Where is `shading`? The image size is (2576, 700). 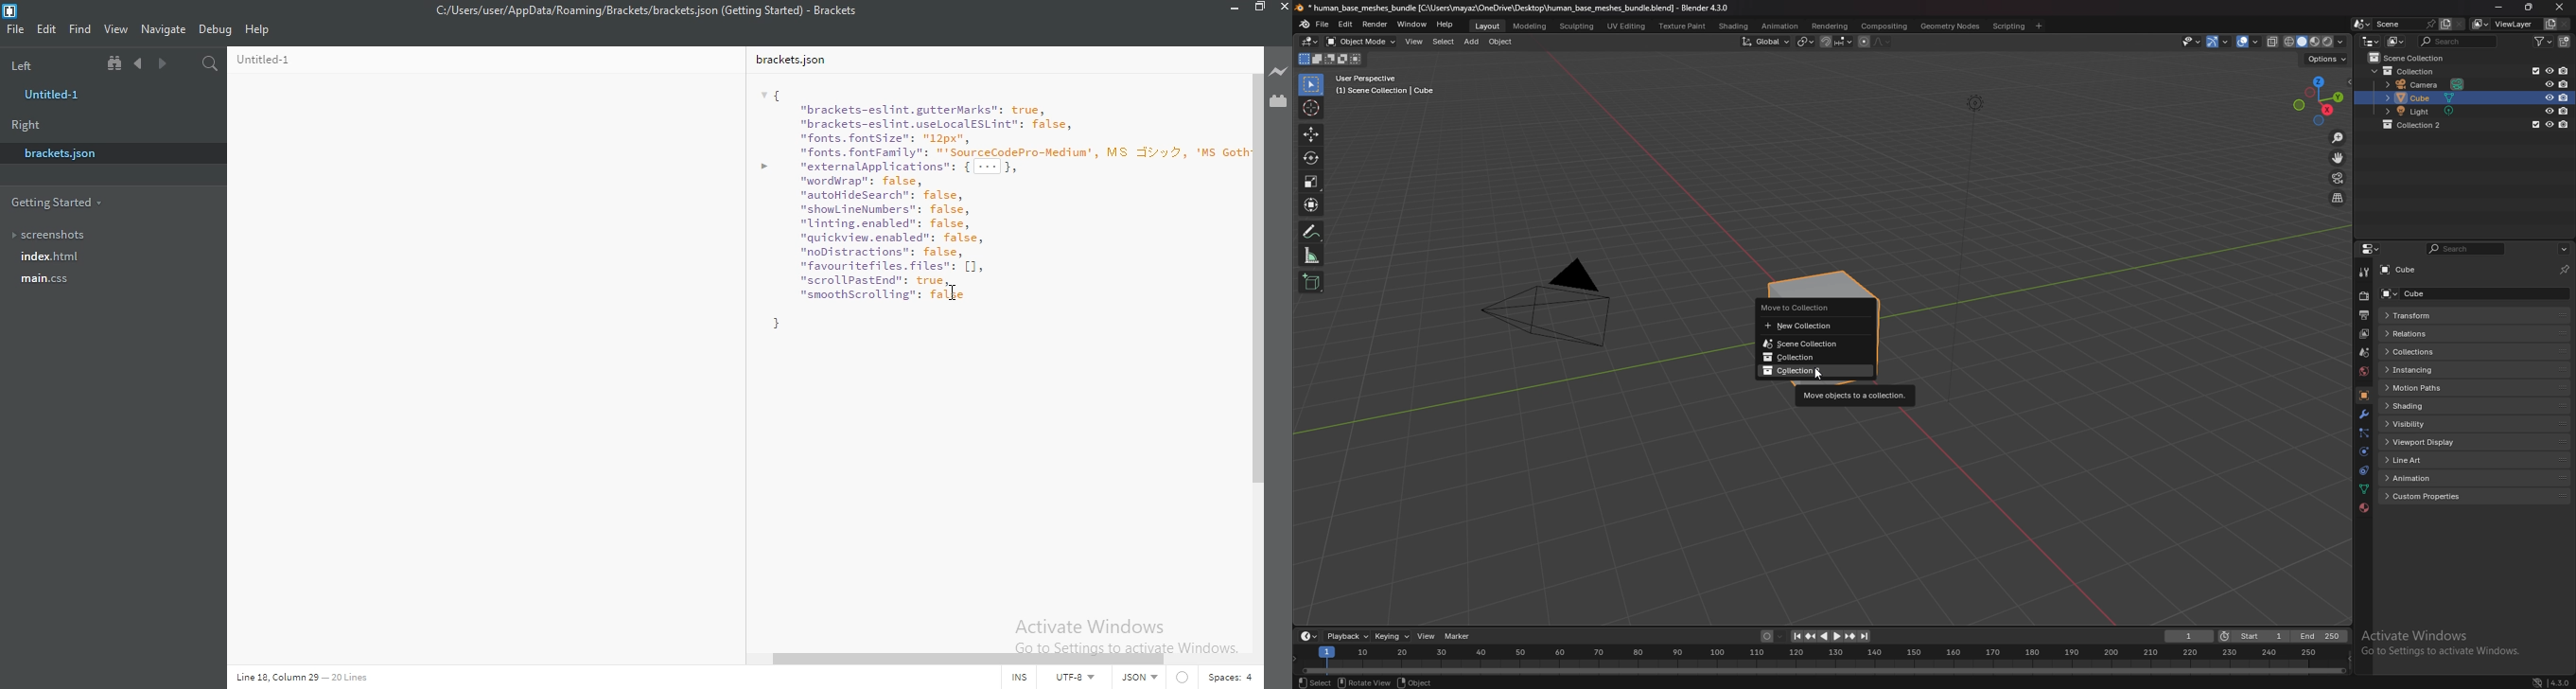
shading is located at coordinates (2433, 405).